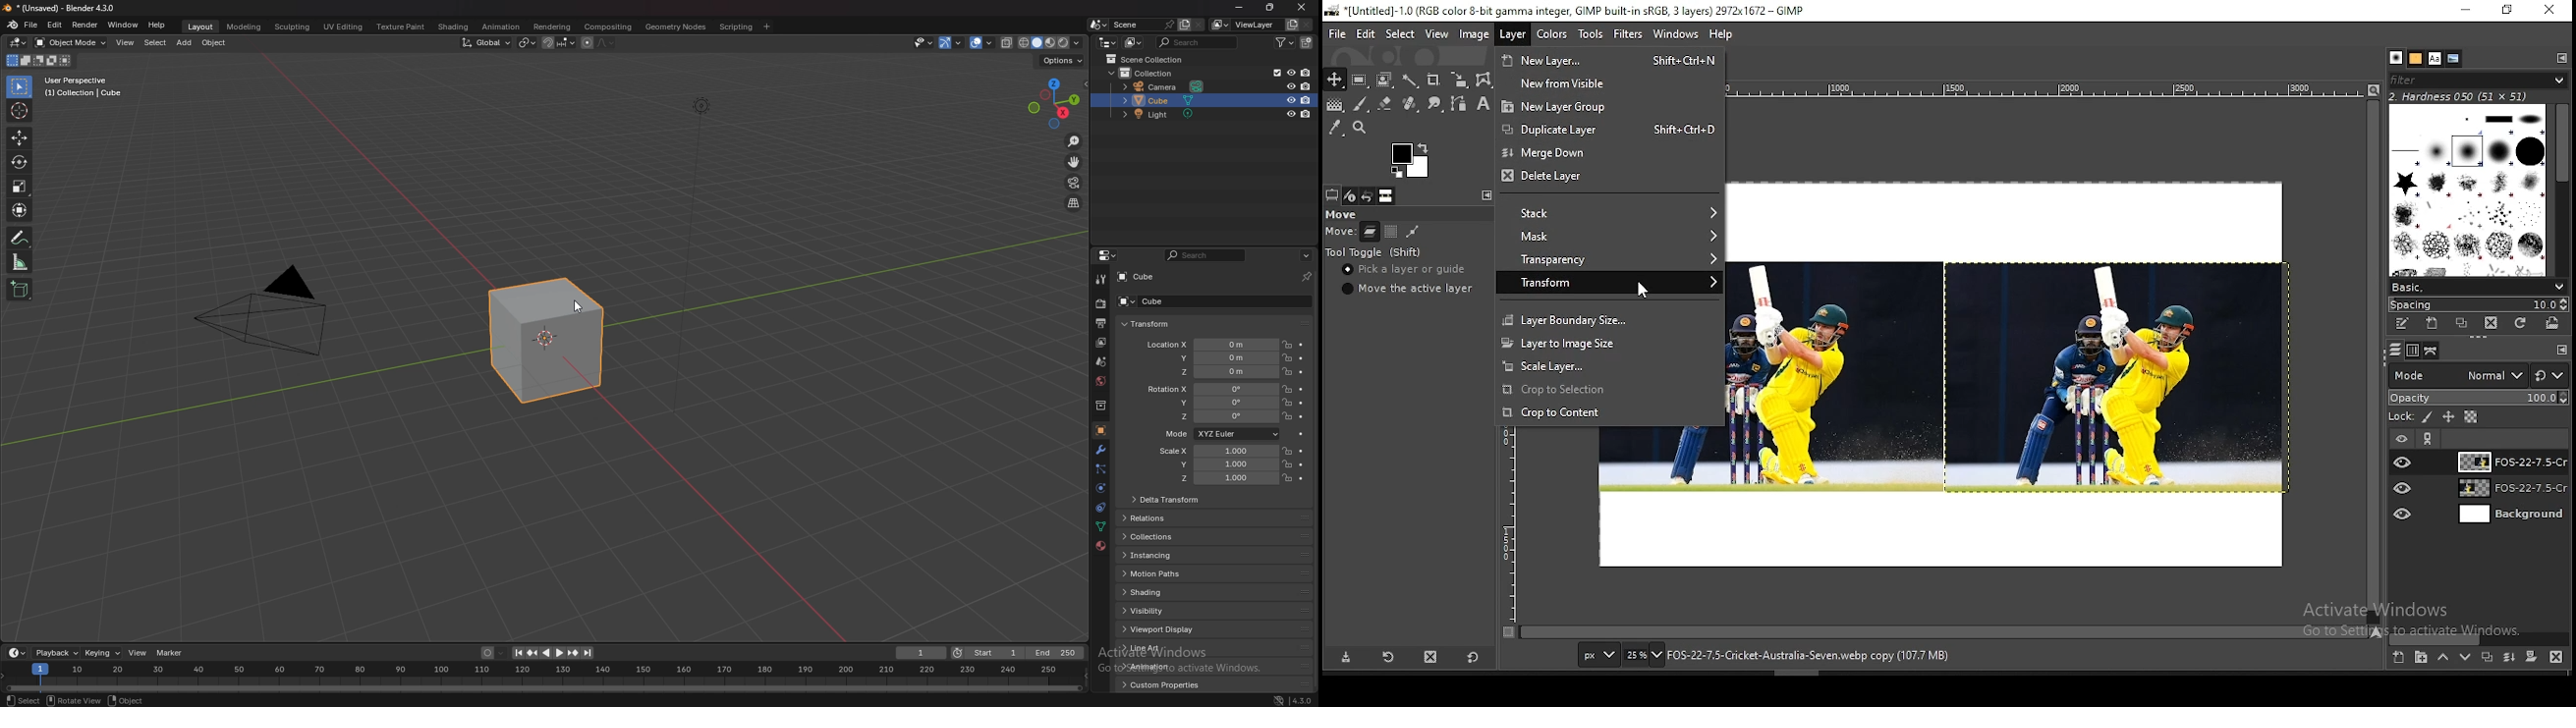  Describe the element at coordinates (589, 653) in the screenshot. I see `jump to endpoint` at that location.